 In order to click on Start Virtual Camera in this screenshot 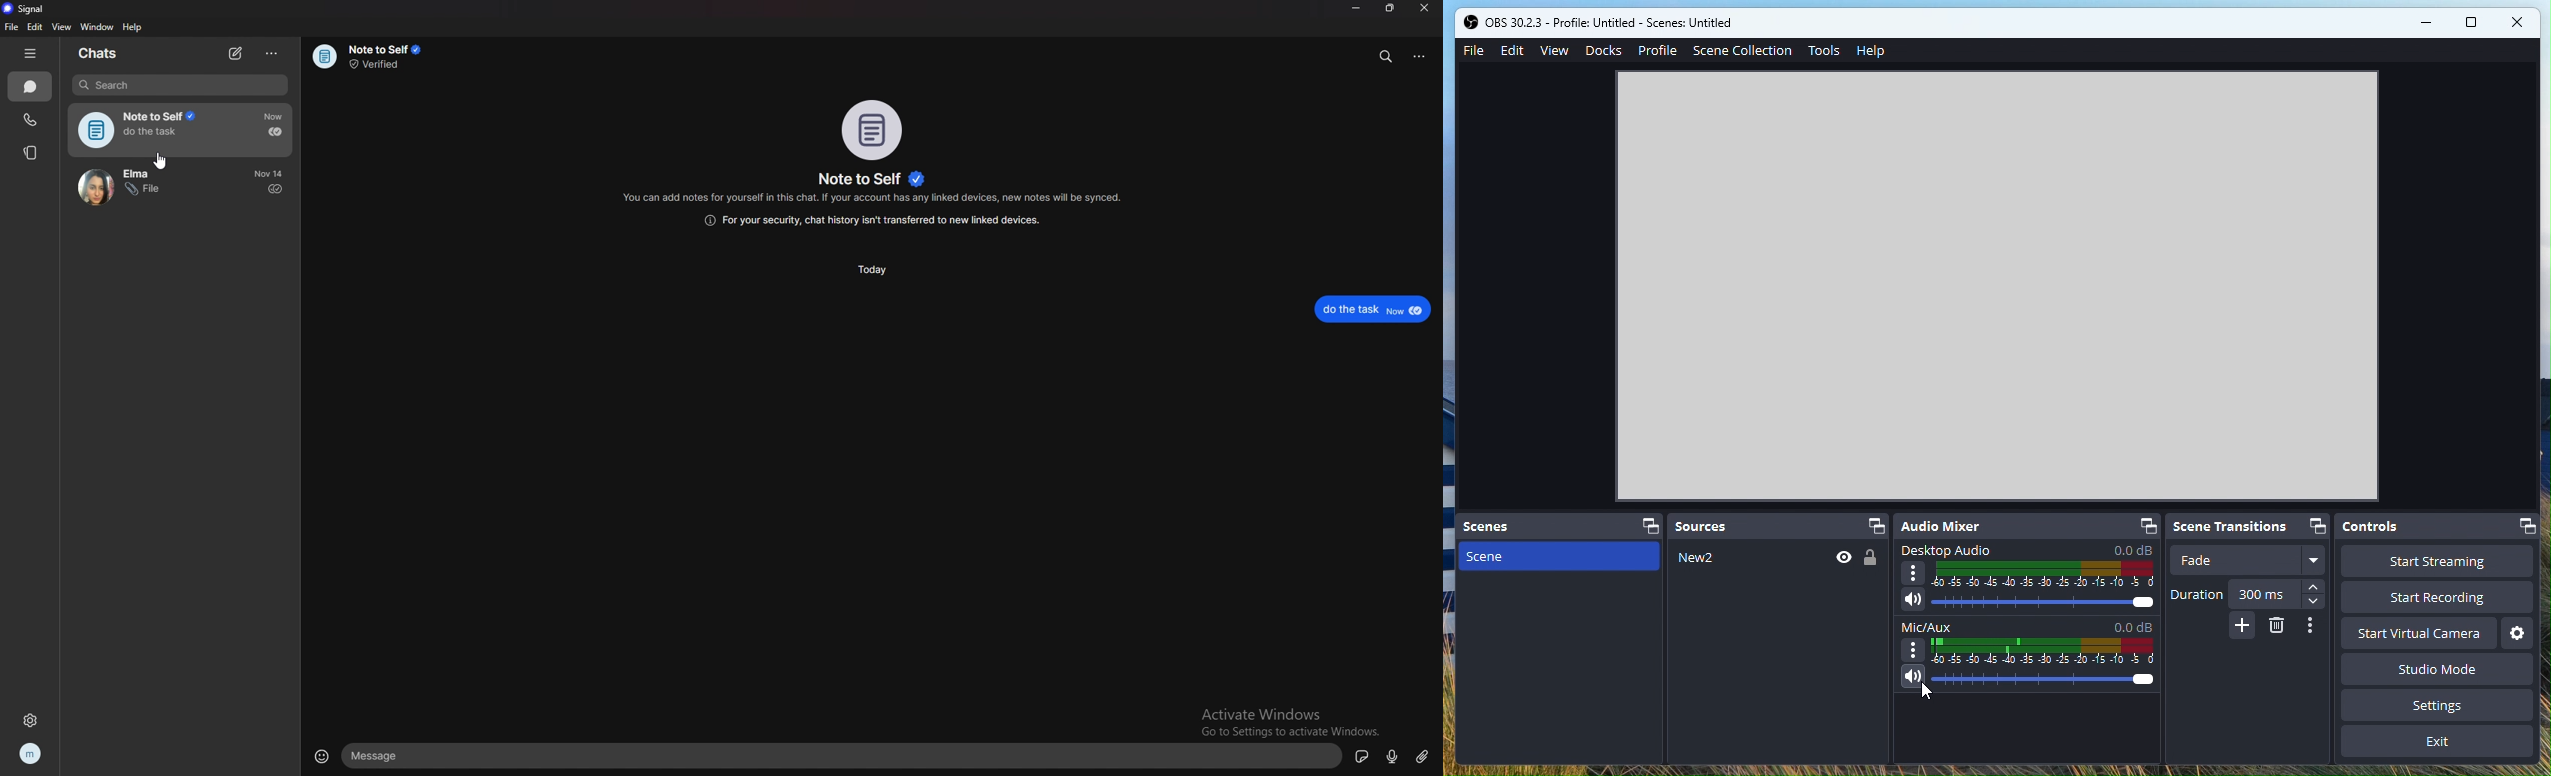, I will do `click(2419, 634)`.